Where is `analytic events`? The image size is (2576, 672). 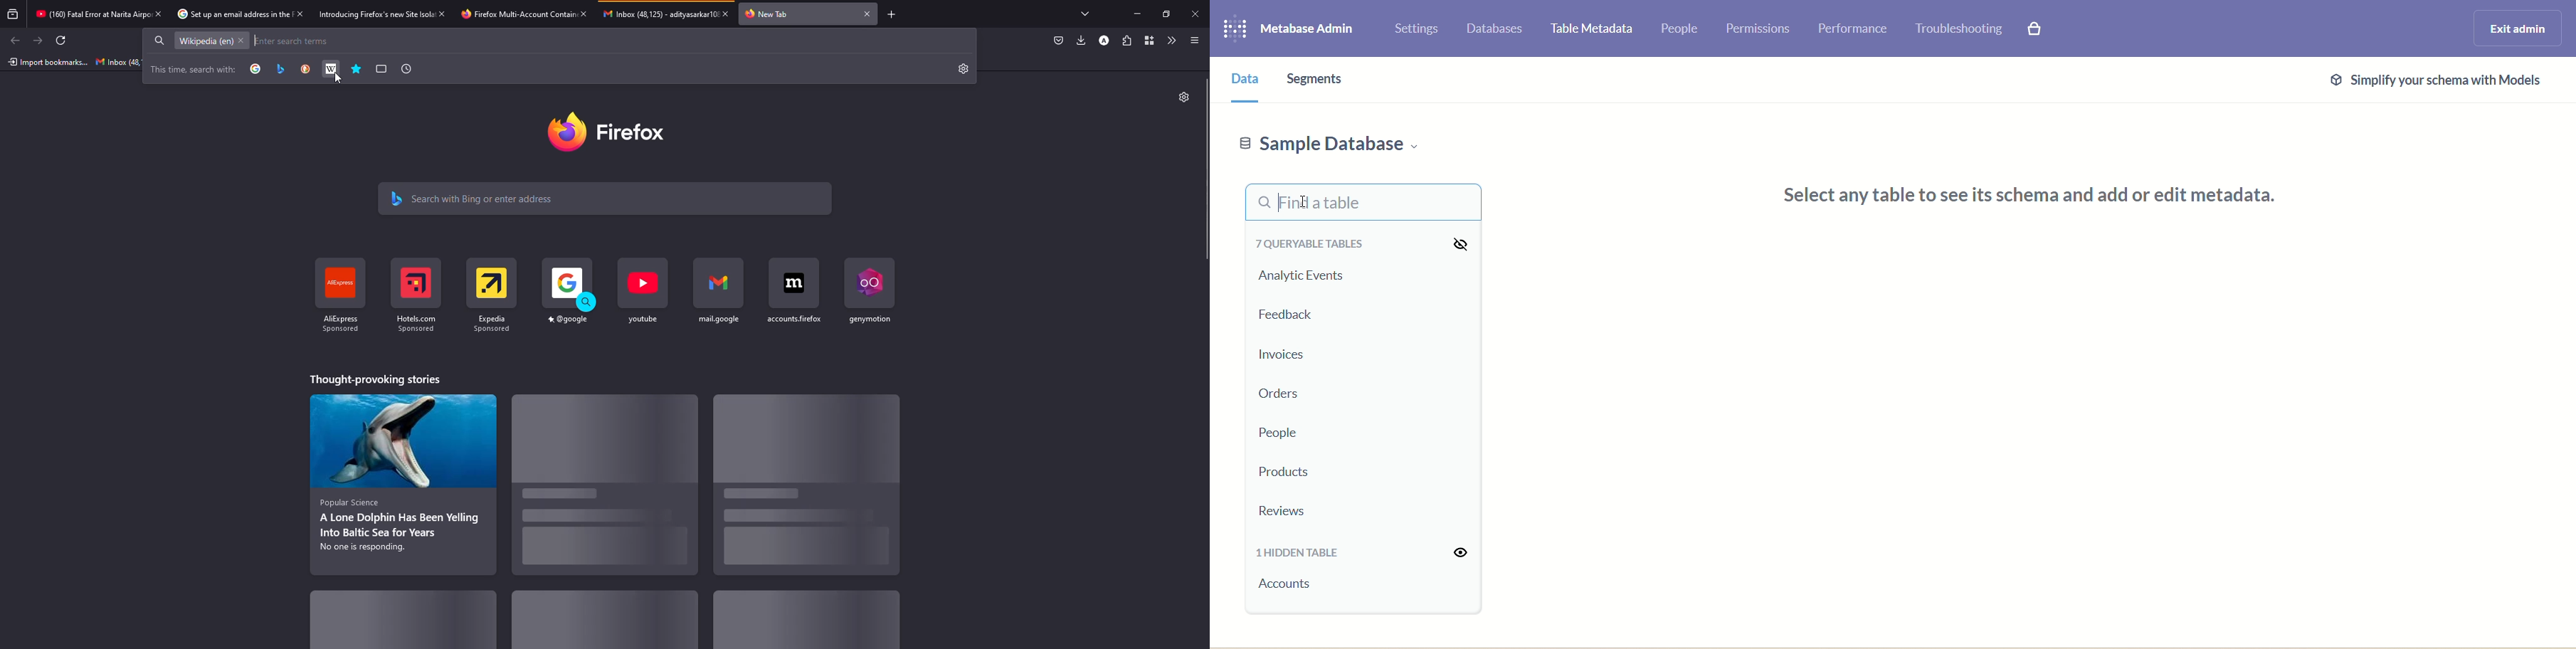 analytic events is located at coordinates (1299, 275).